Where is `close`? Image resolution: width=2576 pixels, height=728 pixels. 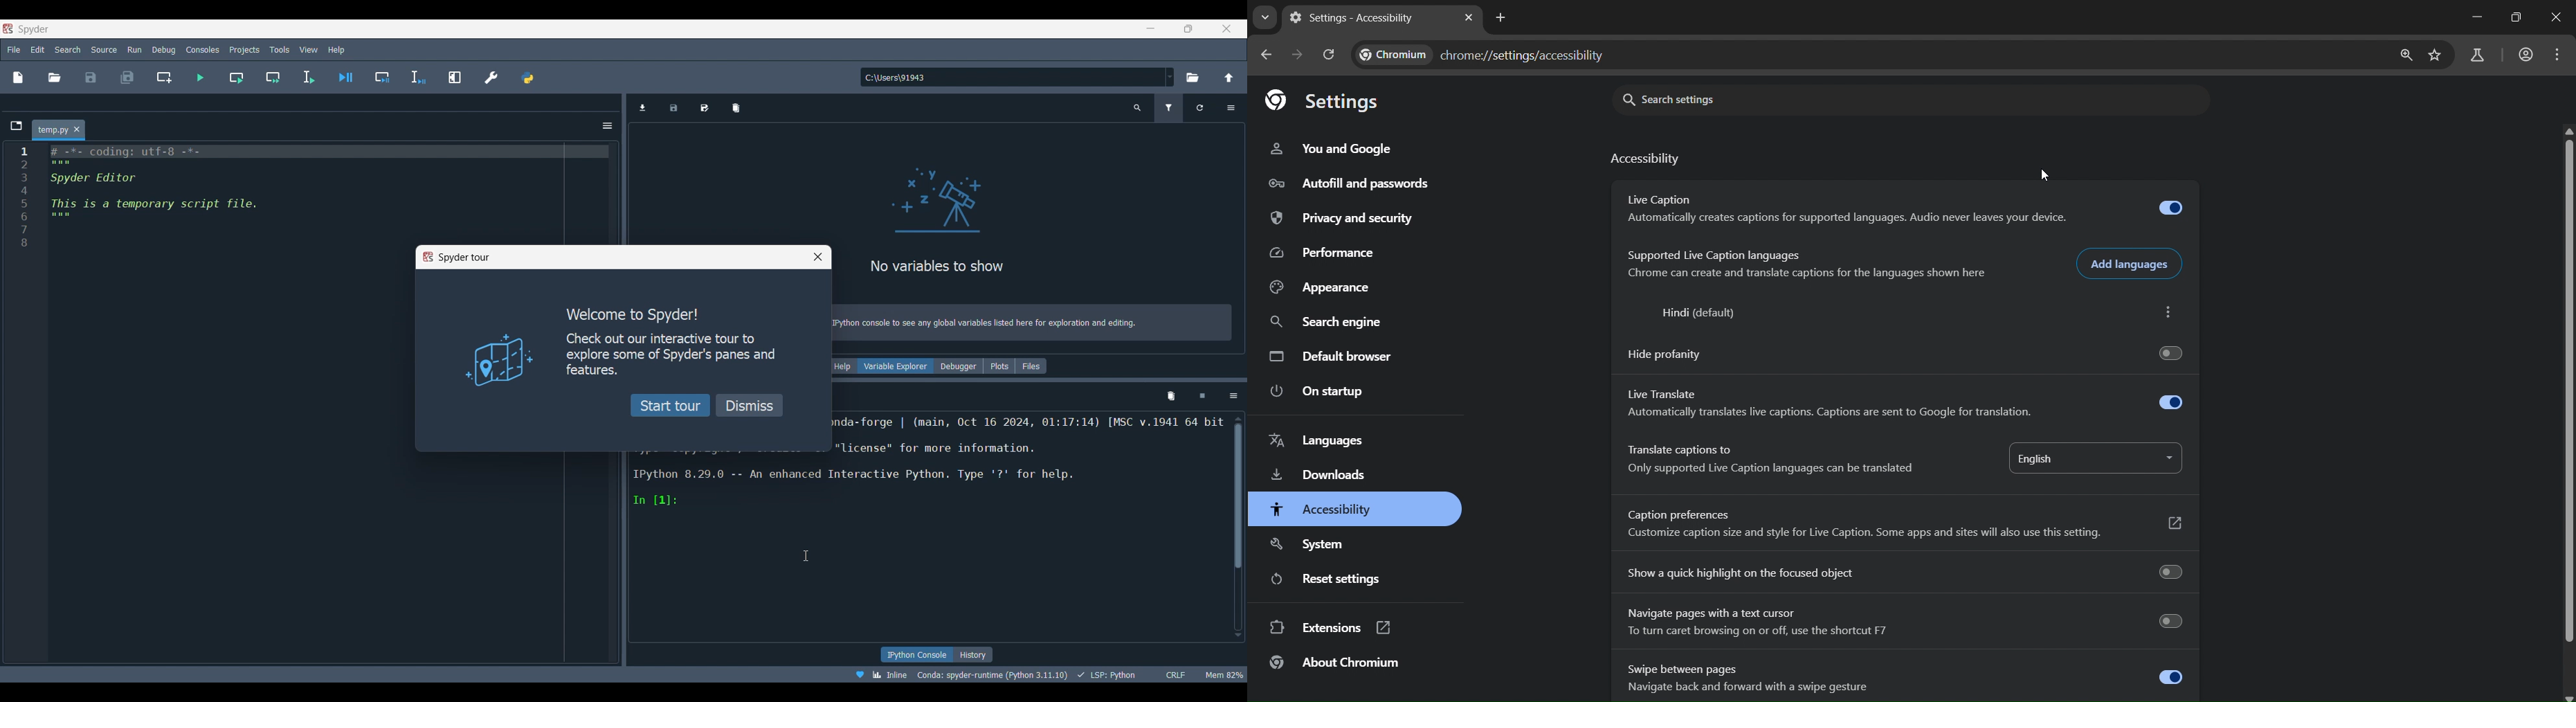
close is located at coordinates (817, 257).